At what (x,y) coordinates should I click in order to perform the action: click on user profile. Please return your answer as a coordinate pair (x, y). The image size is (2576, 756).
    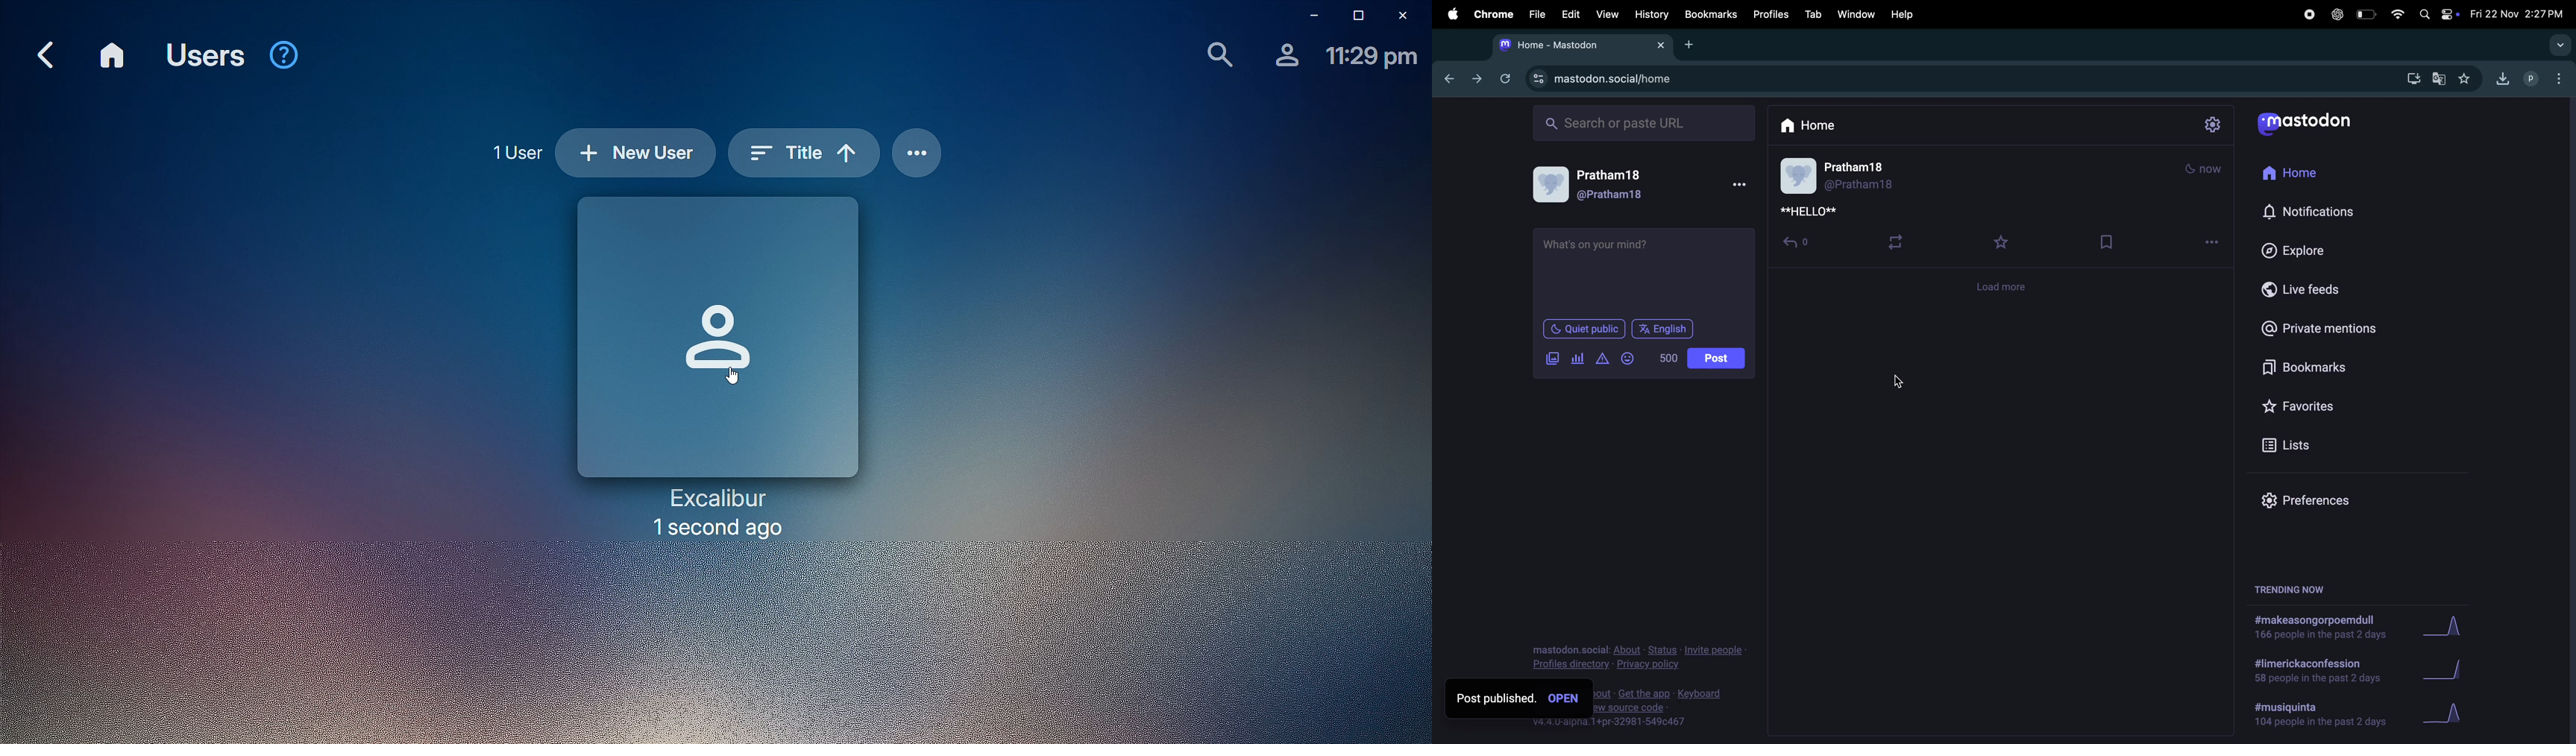
    Looking at the image, I should click on (1551, 184).